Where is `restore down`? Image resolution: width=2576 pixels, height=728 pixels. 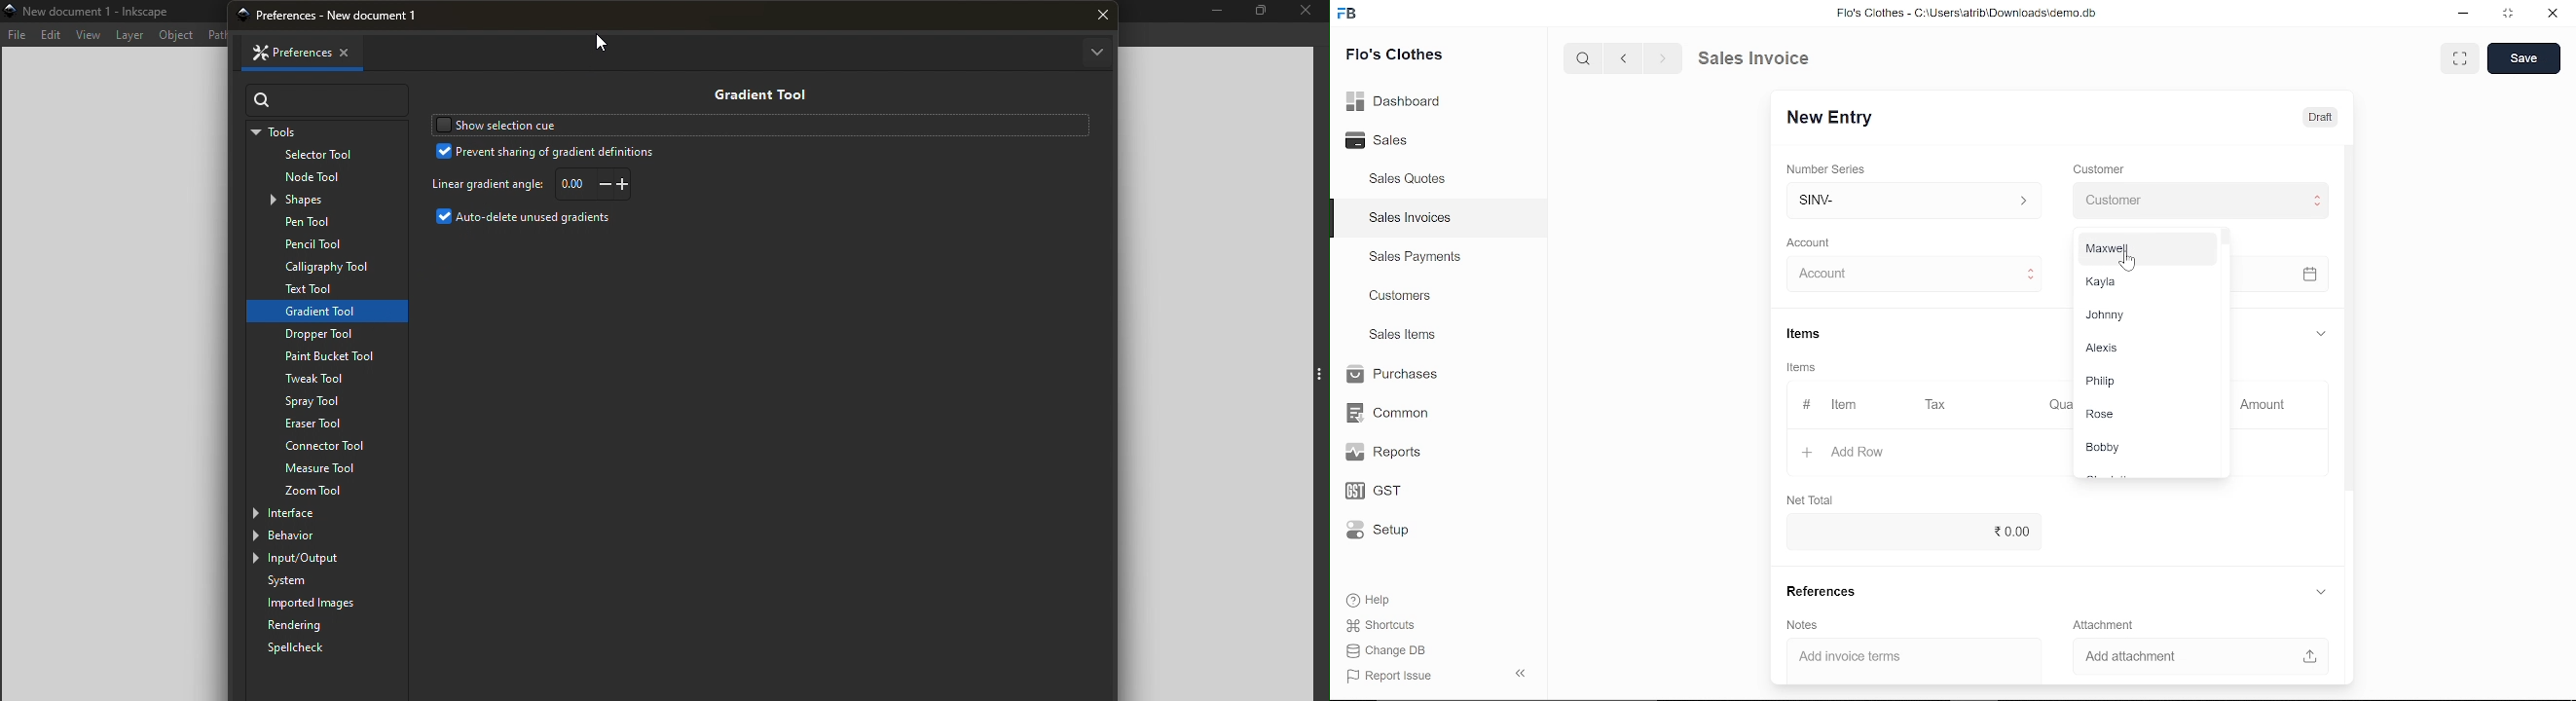
restore down is located at coordinates (2510, 15).